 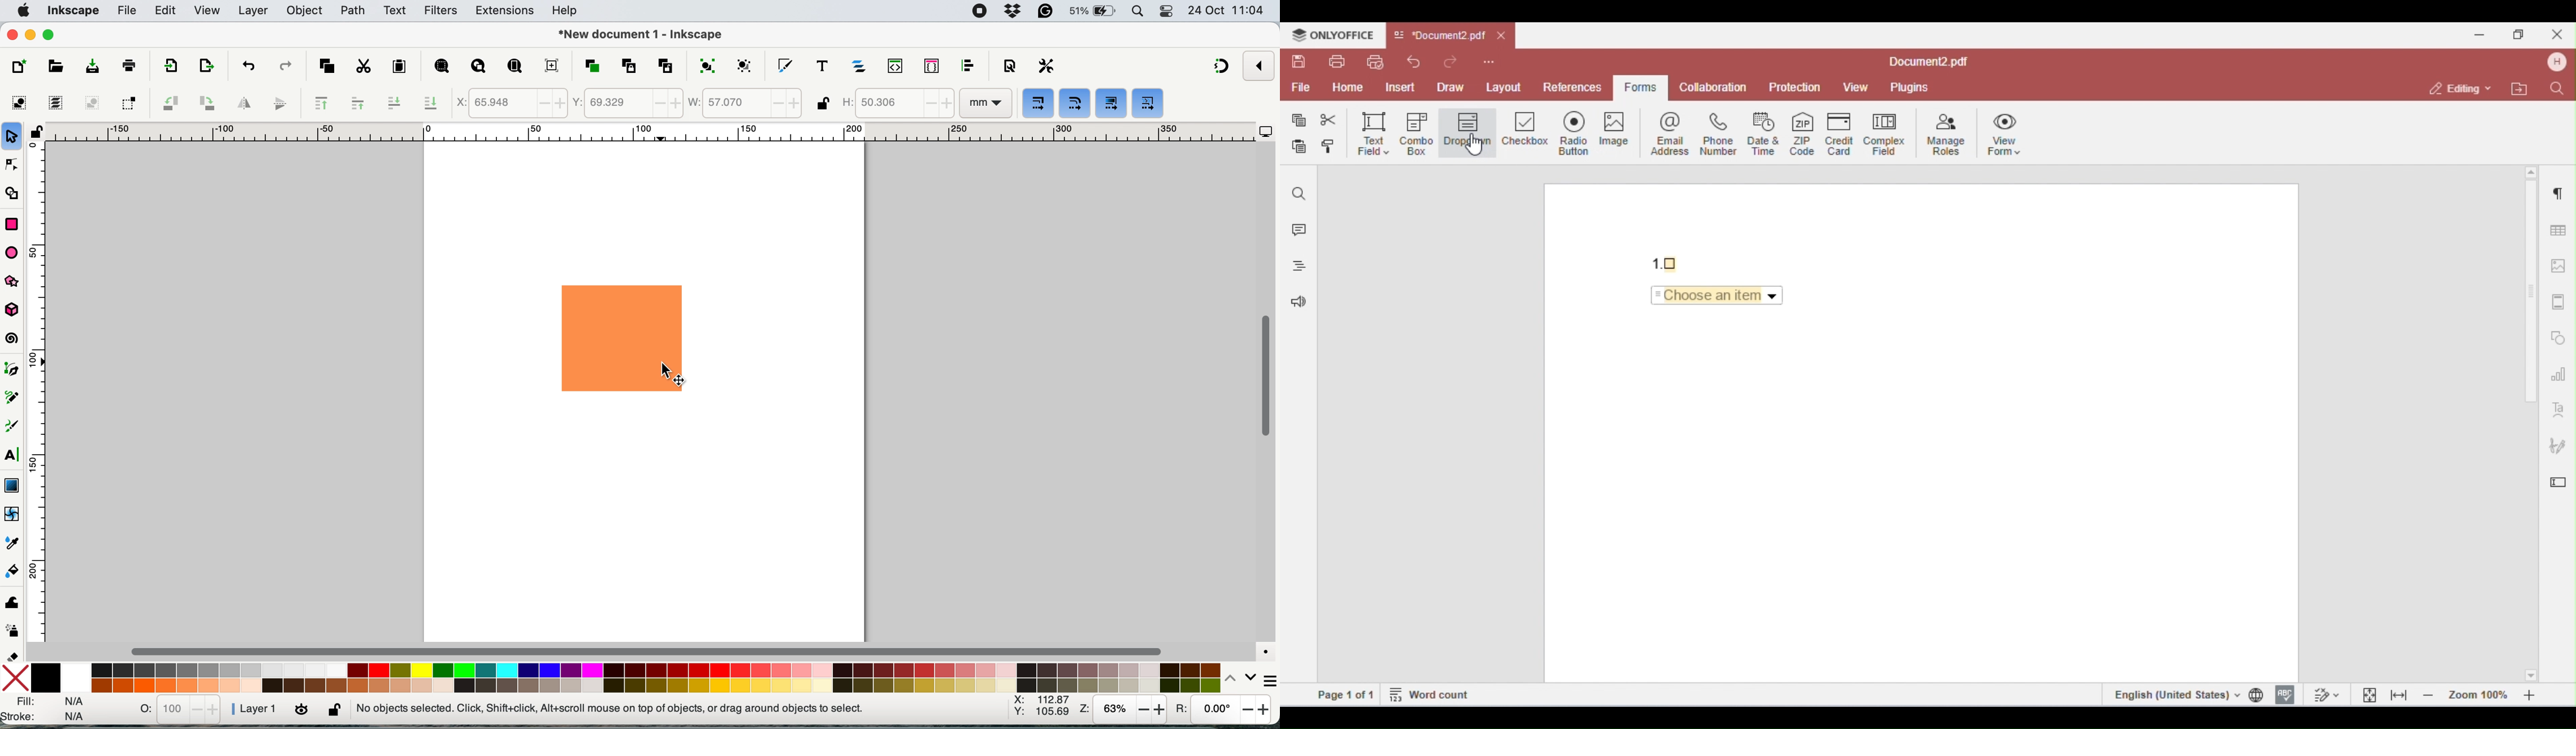 What do you see at coordinates (1073, 104) in the screenshot?
I see `when scaling rectangles scale the radii of rounded corners` at bounding box center [1073, 104].